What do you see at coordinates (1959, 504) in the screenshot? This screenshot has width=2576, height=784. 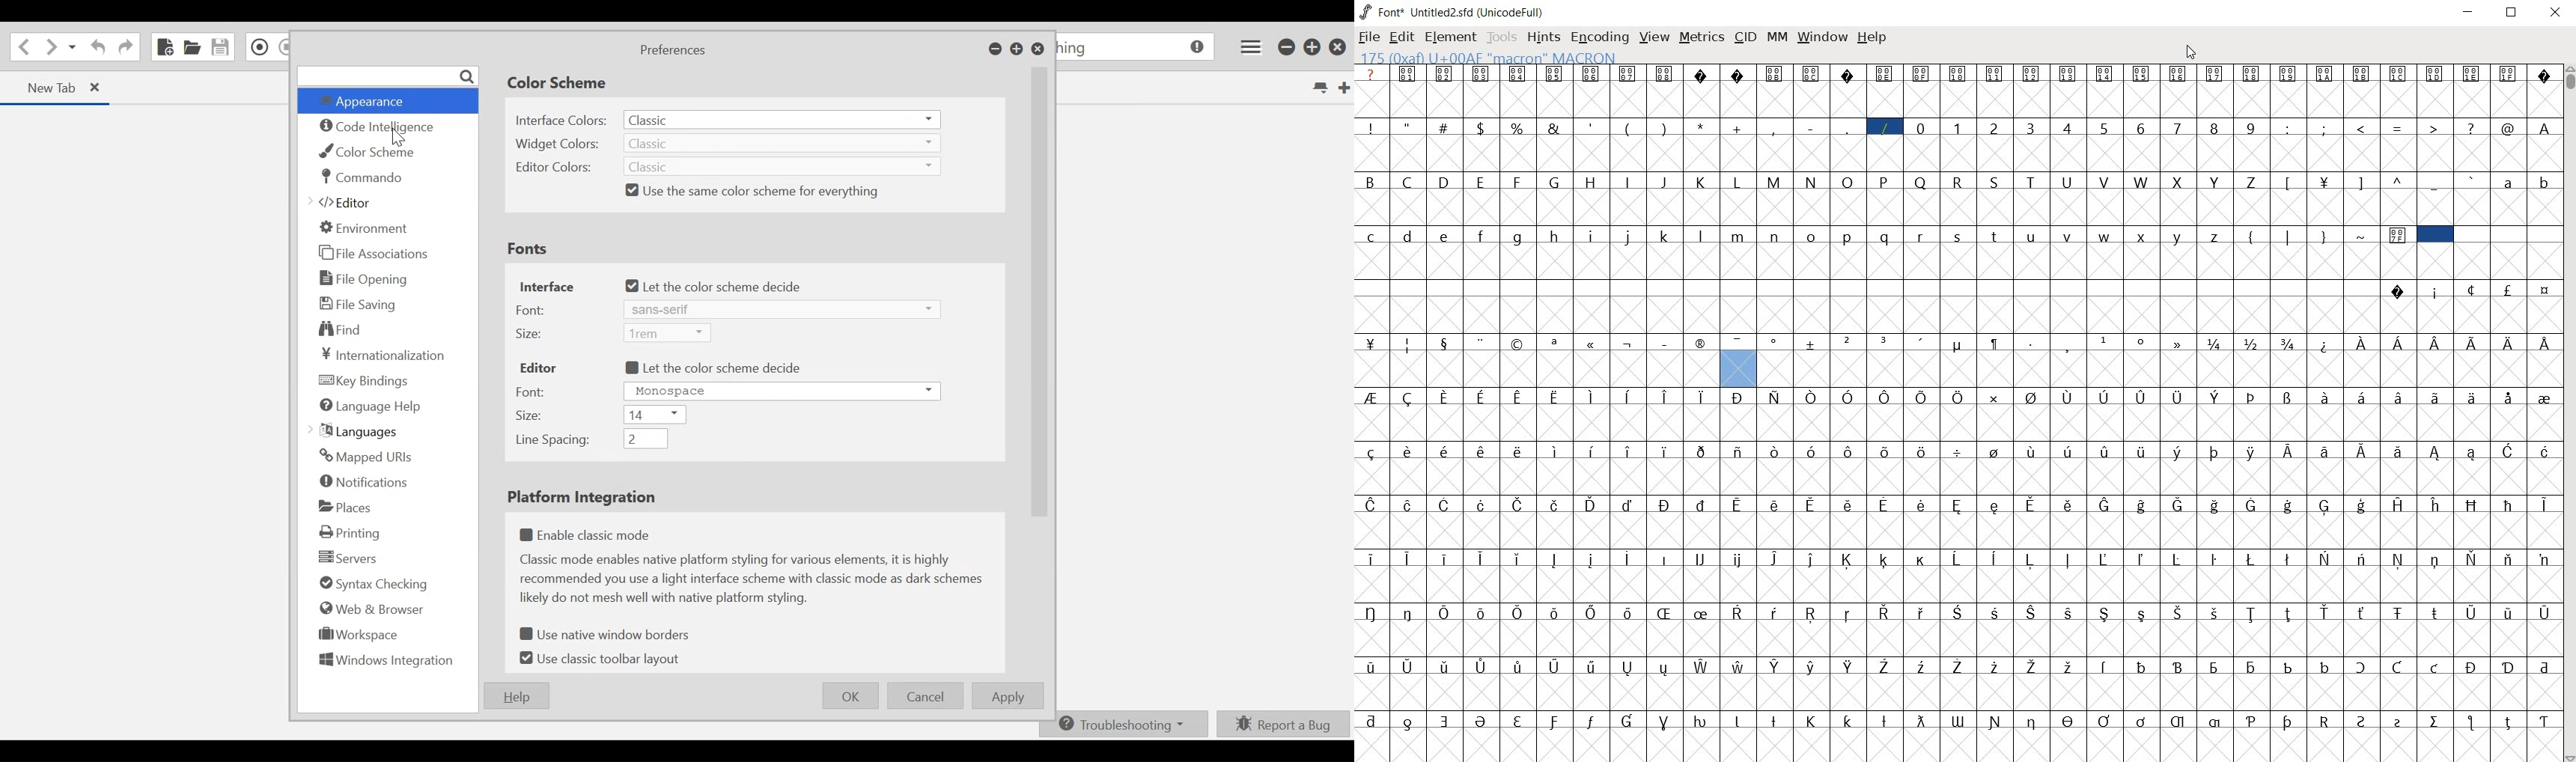 I see `Symbol` at bounding box center [1959, 504].